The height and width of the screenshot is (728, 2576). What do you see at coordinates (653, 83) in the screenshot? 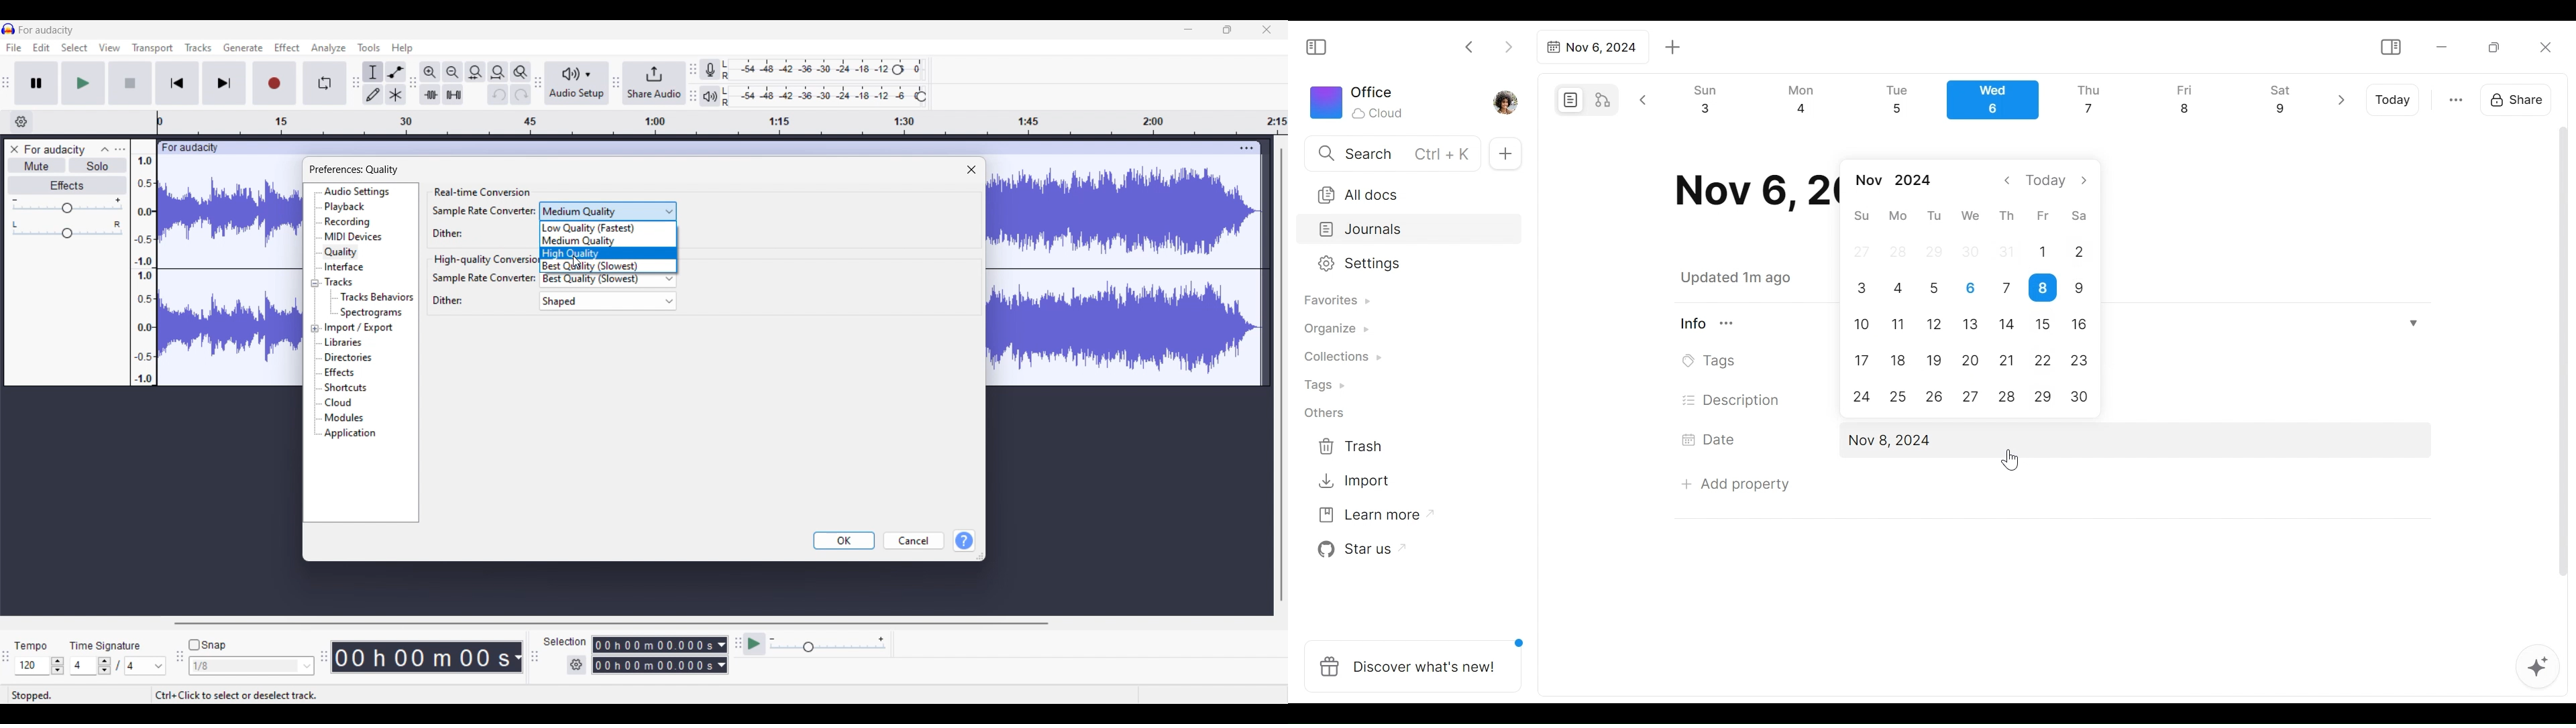
I see `Share audio` at bounding box center [653, 83].